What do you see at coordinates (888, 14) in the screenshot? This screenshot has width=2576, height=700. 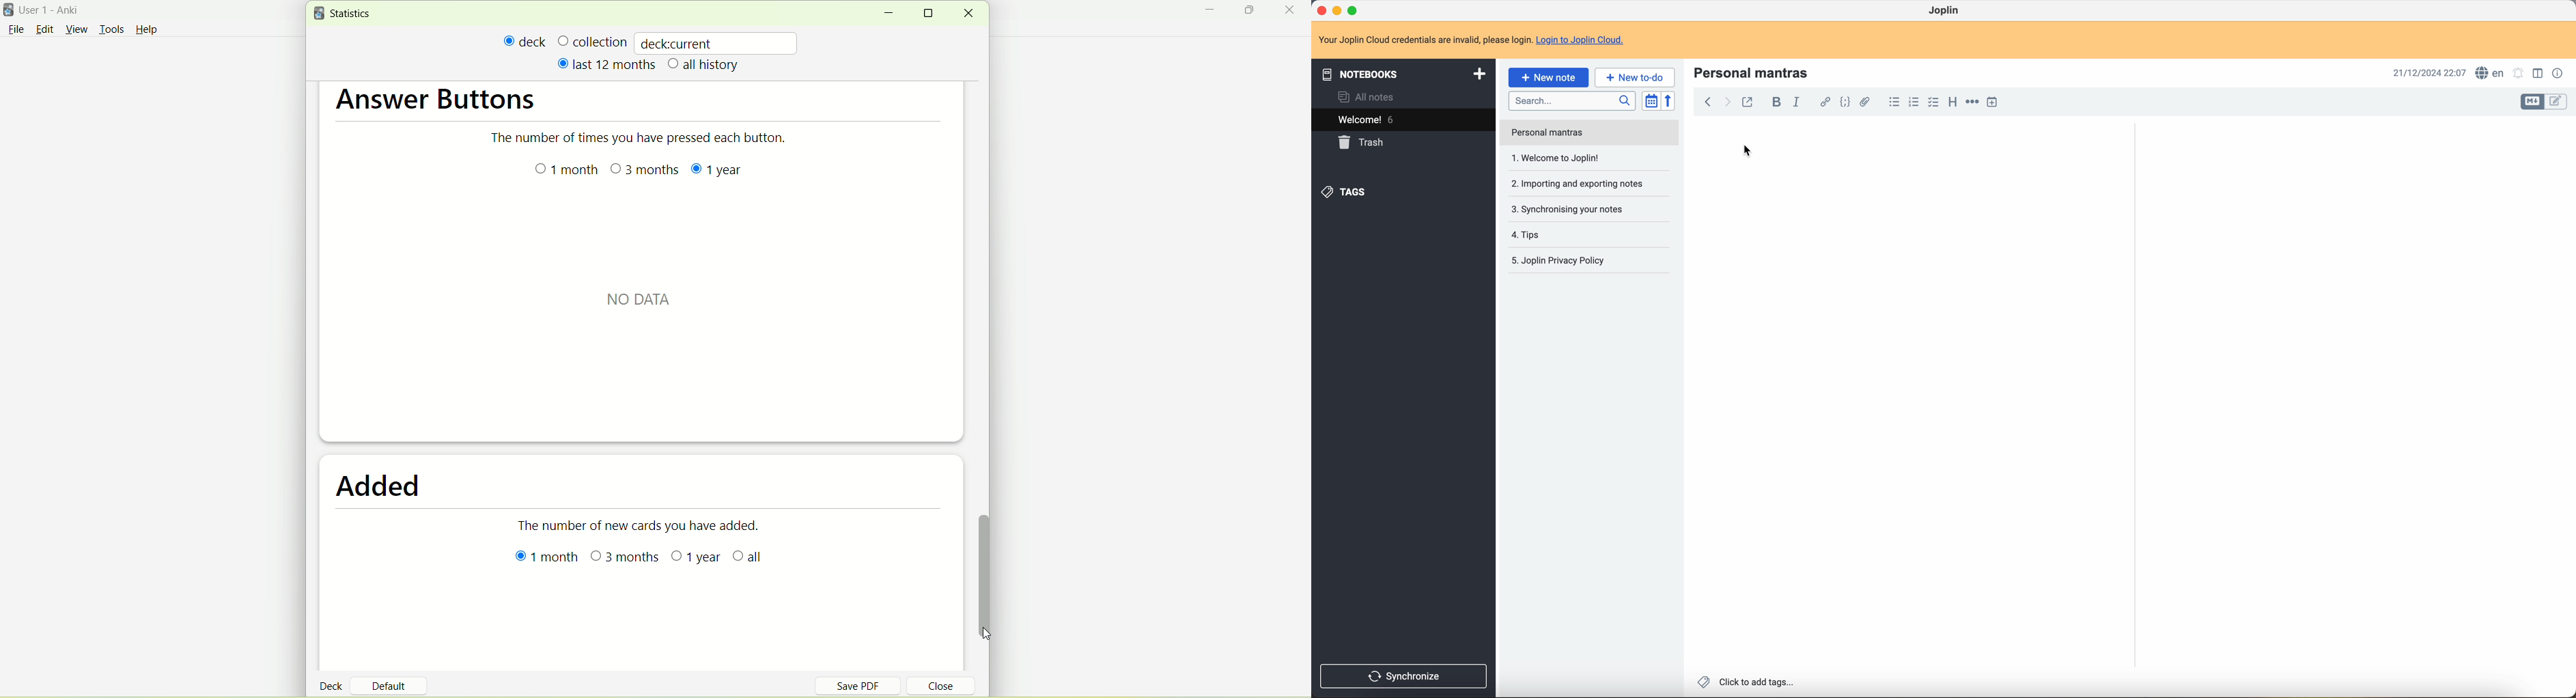 I see `minimize` at bounding box center [888, 14].